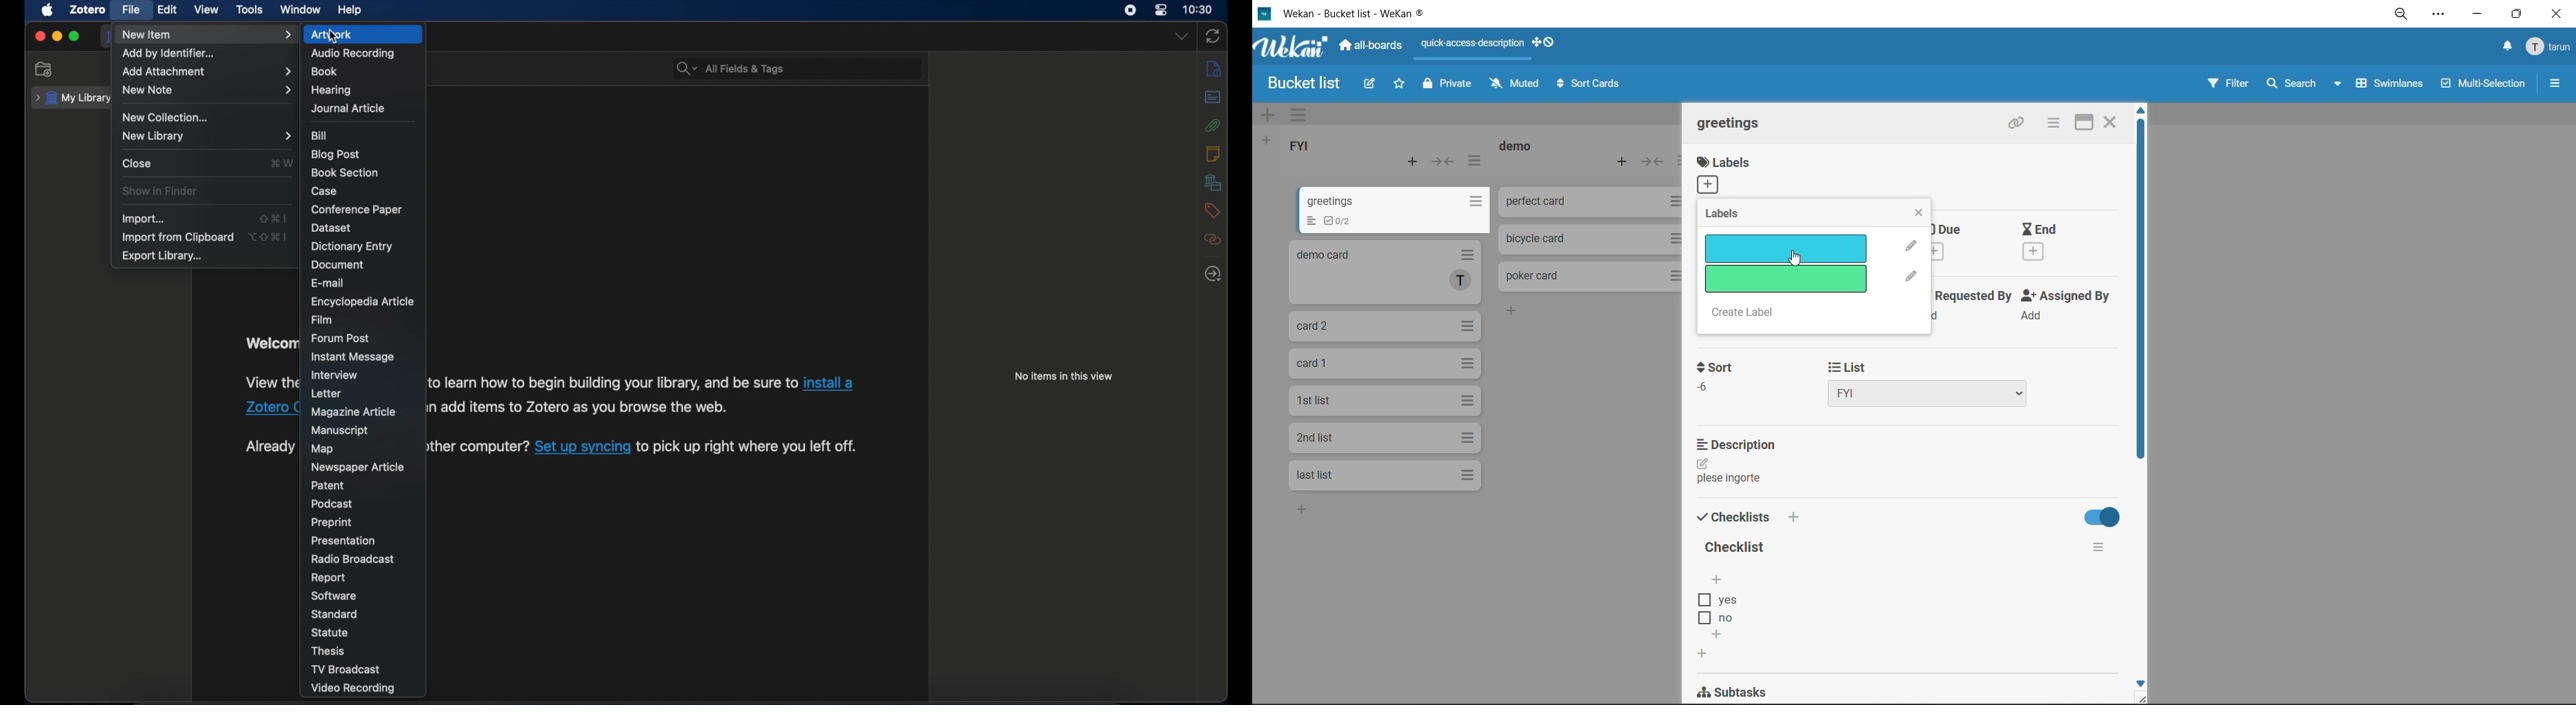 The image size is (2576, 728). I want to click on card 7, so click(1381, 475).